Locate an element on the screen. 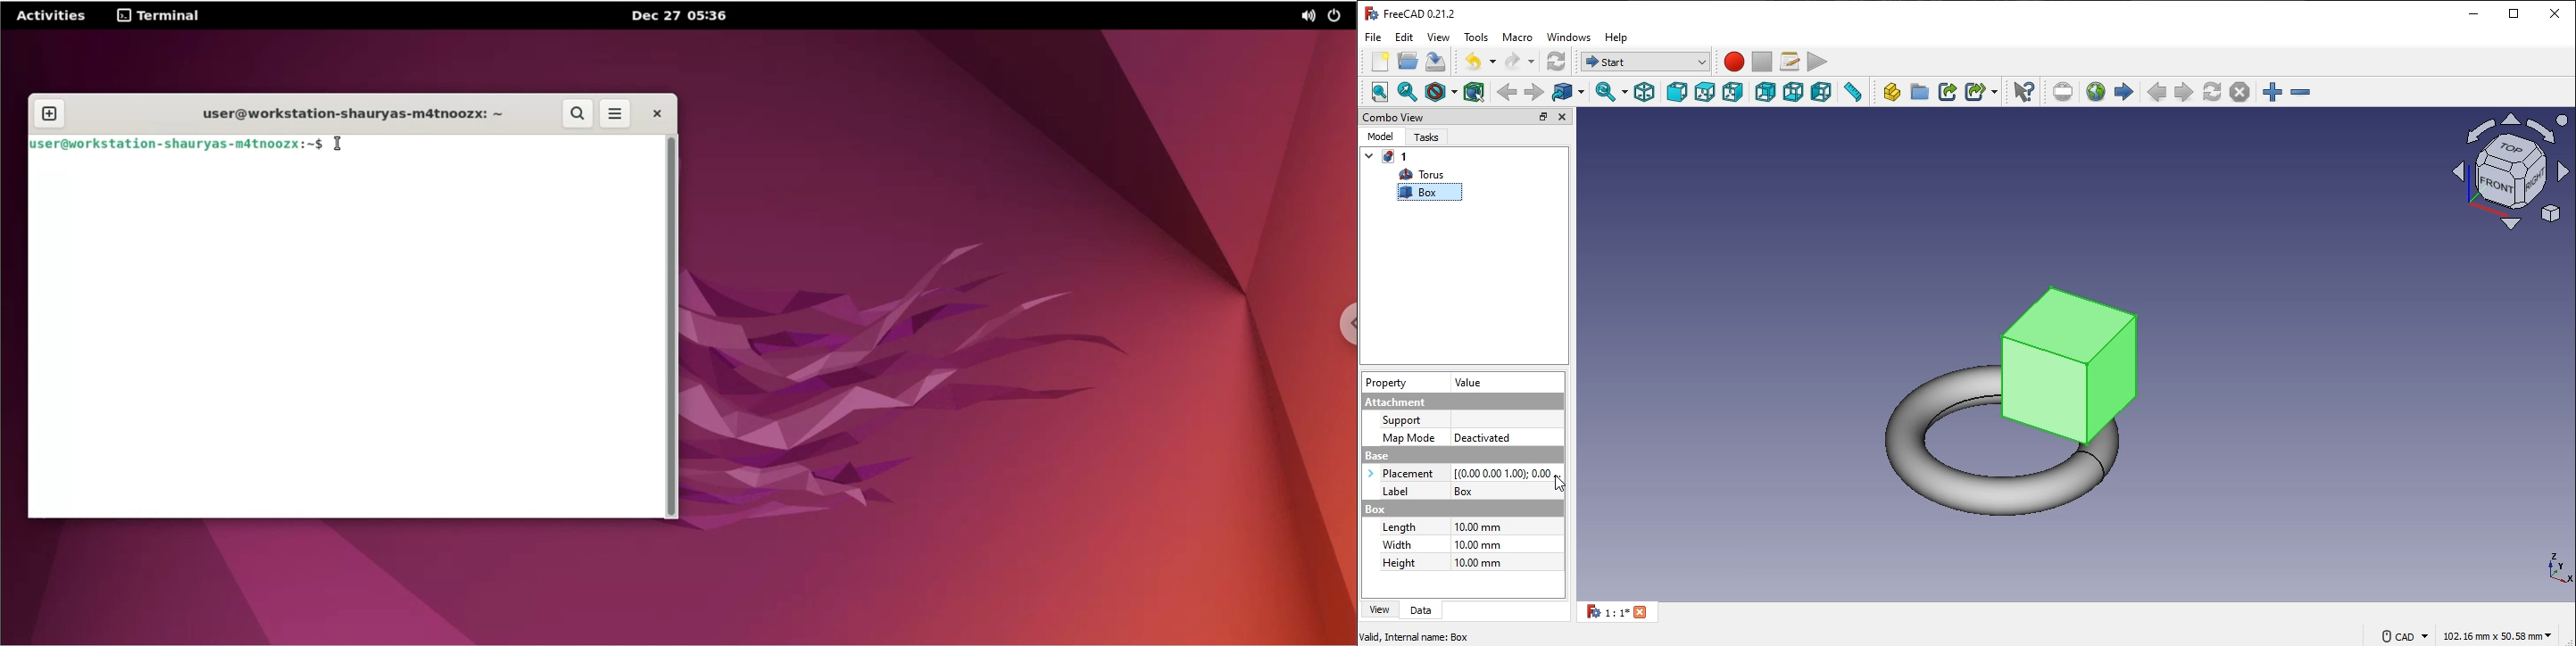  new file is located at coordinates (1382, 62).